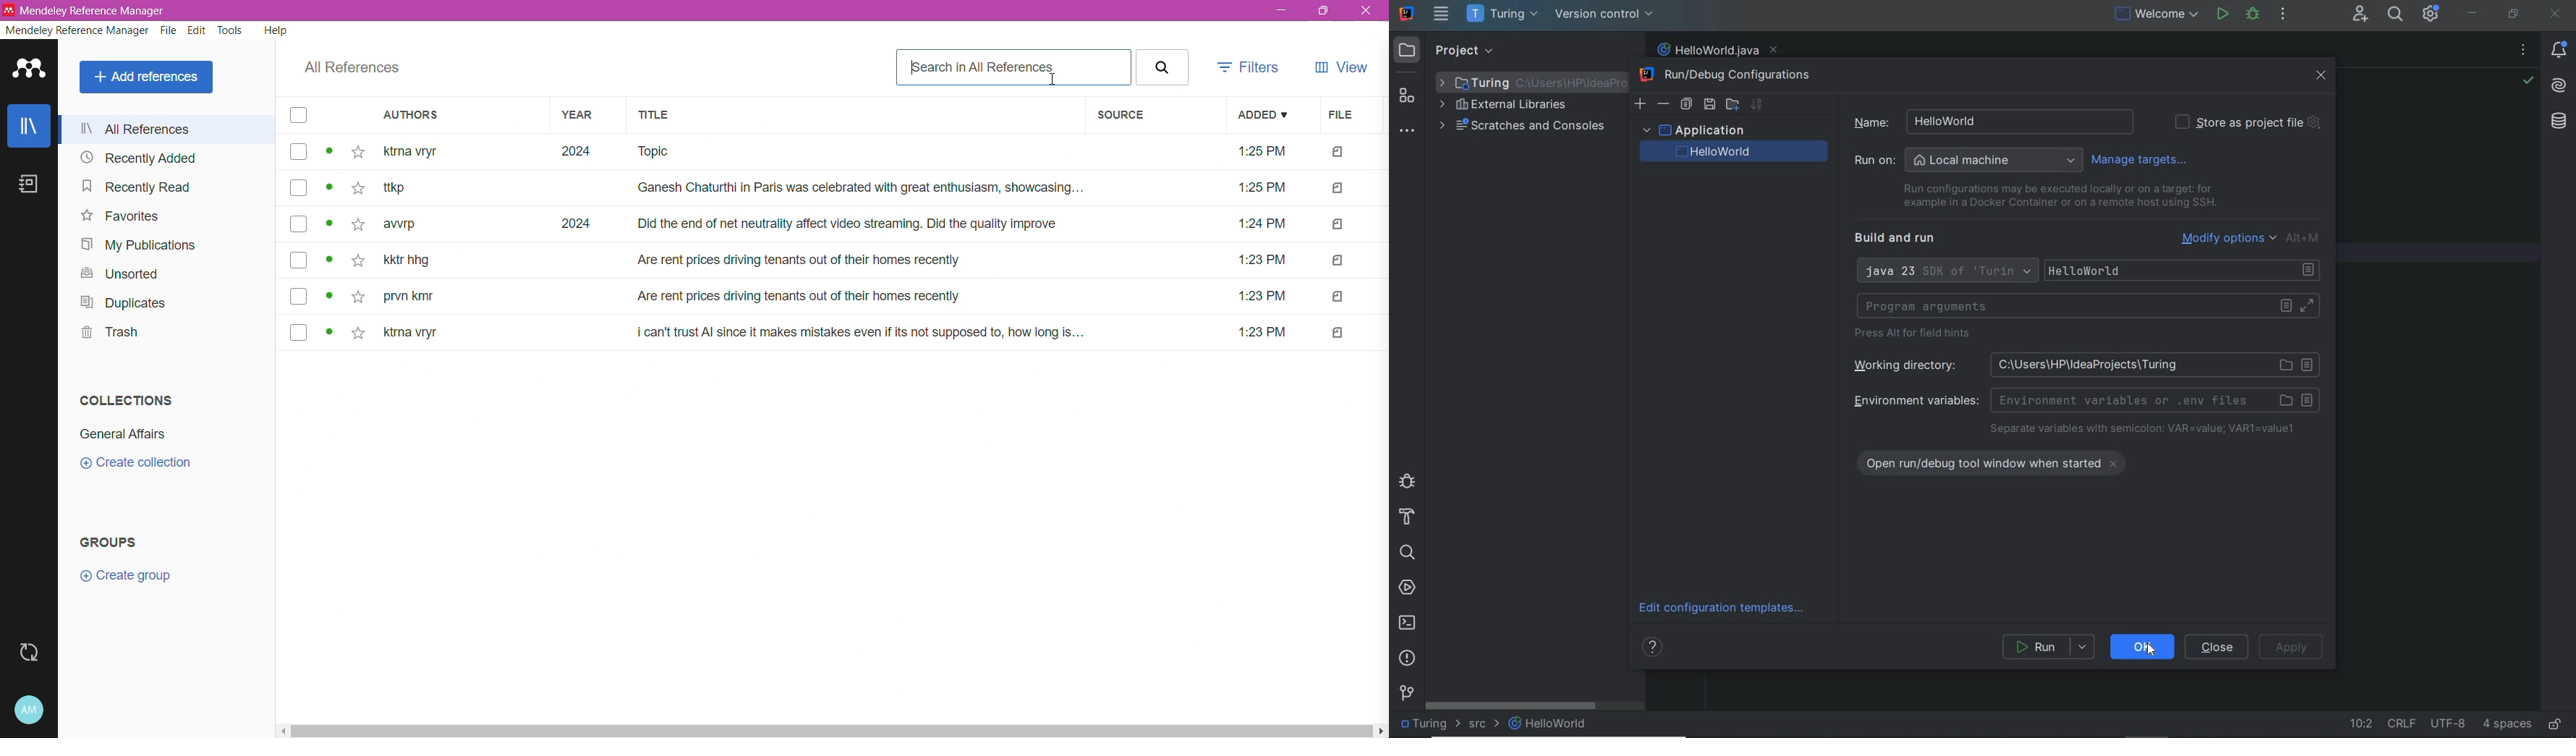 This screenshot has width=2576, height=756. Describe the element at coordinates (331, 152) in the screenshot. I see `view status` at that location.